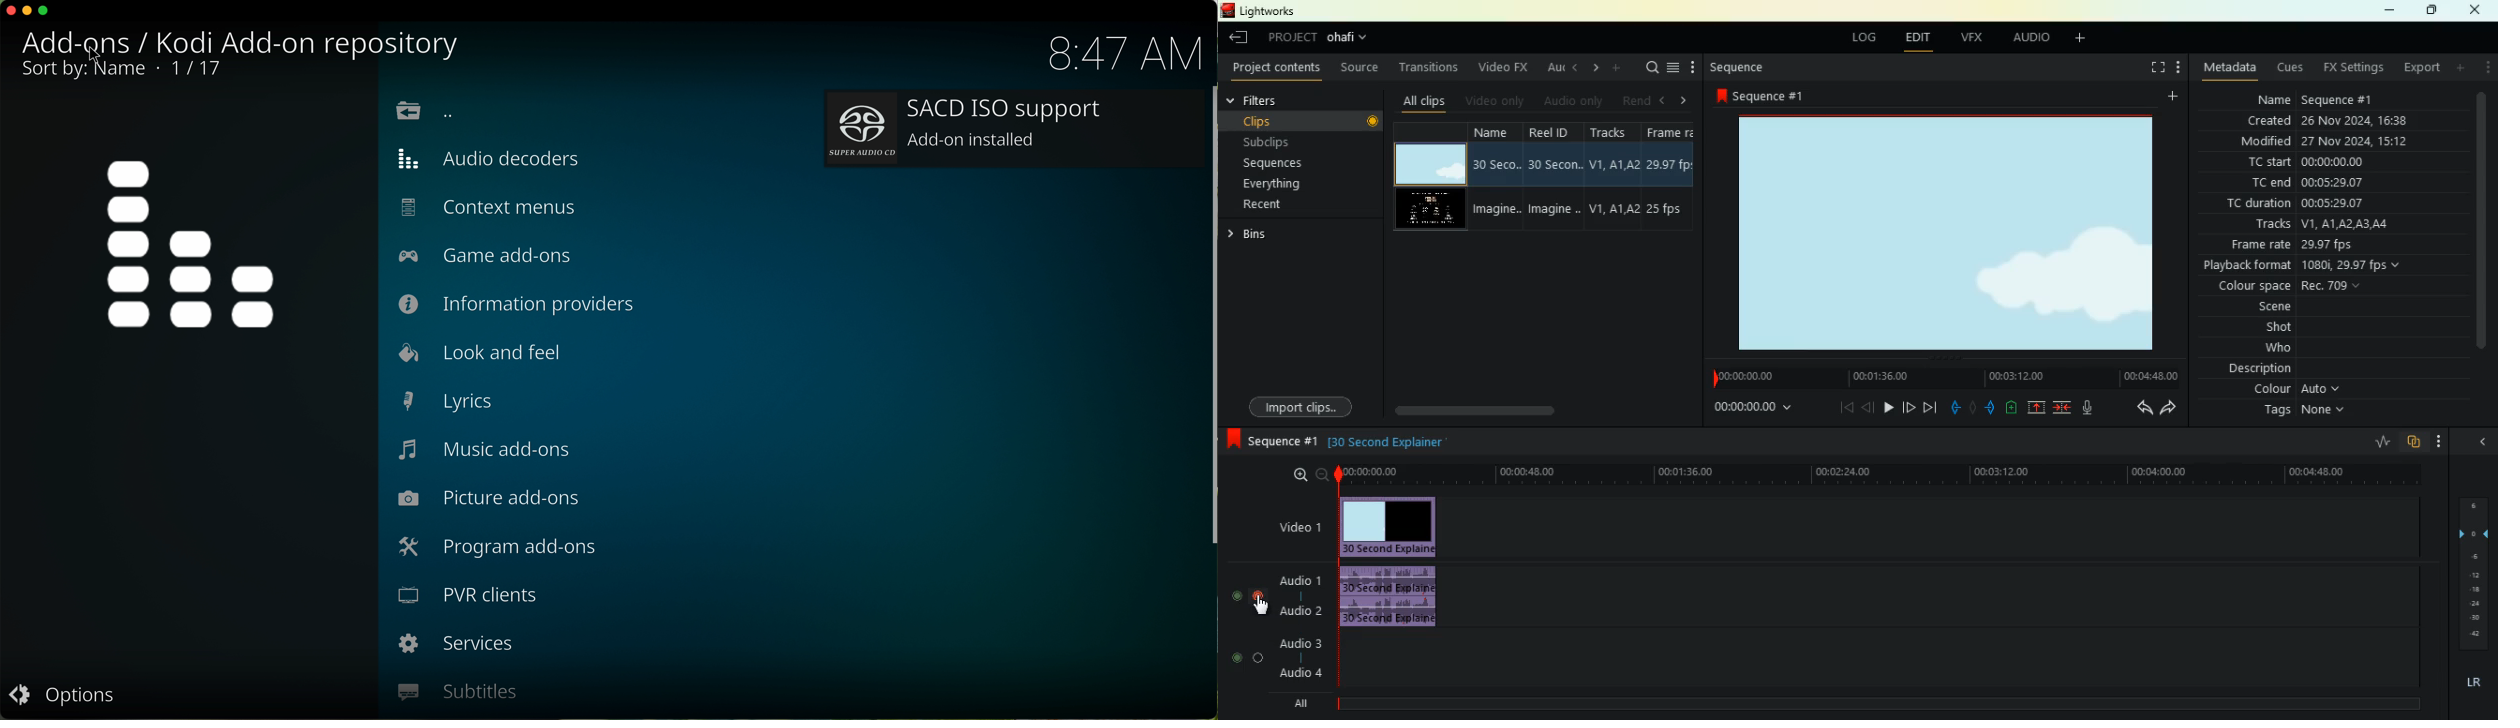  Describe the element at coordinates (487, 165) in the screenshot. I see `audio decoders` at that location.